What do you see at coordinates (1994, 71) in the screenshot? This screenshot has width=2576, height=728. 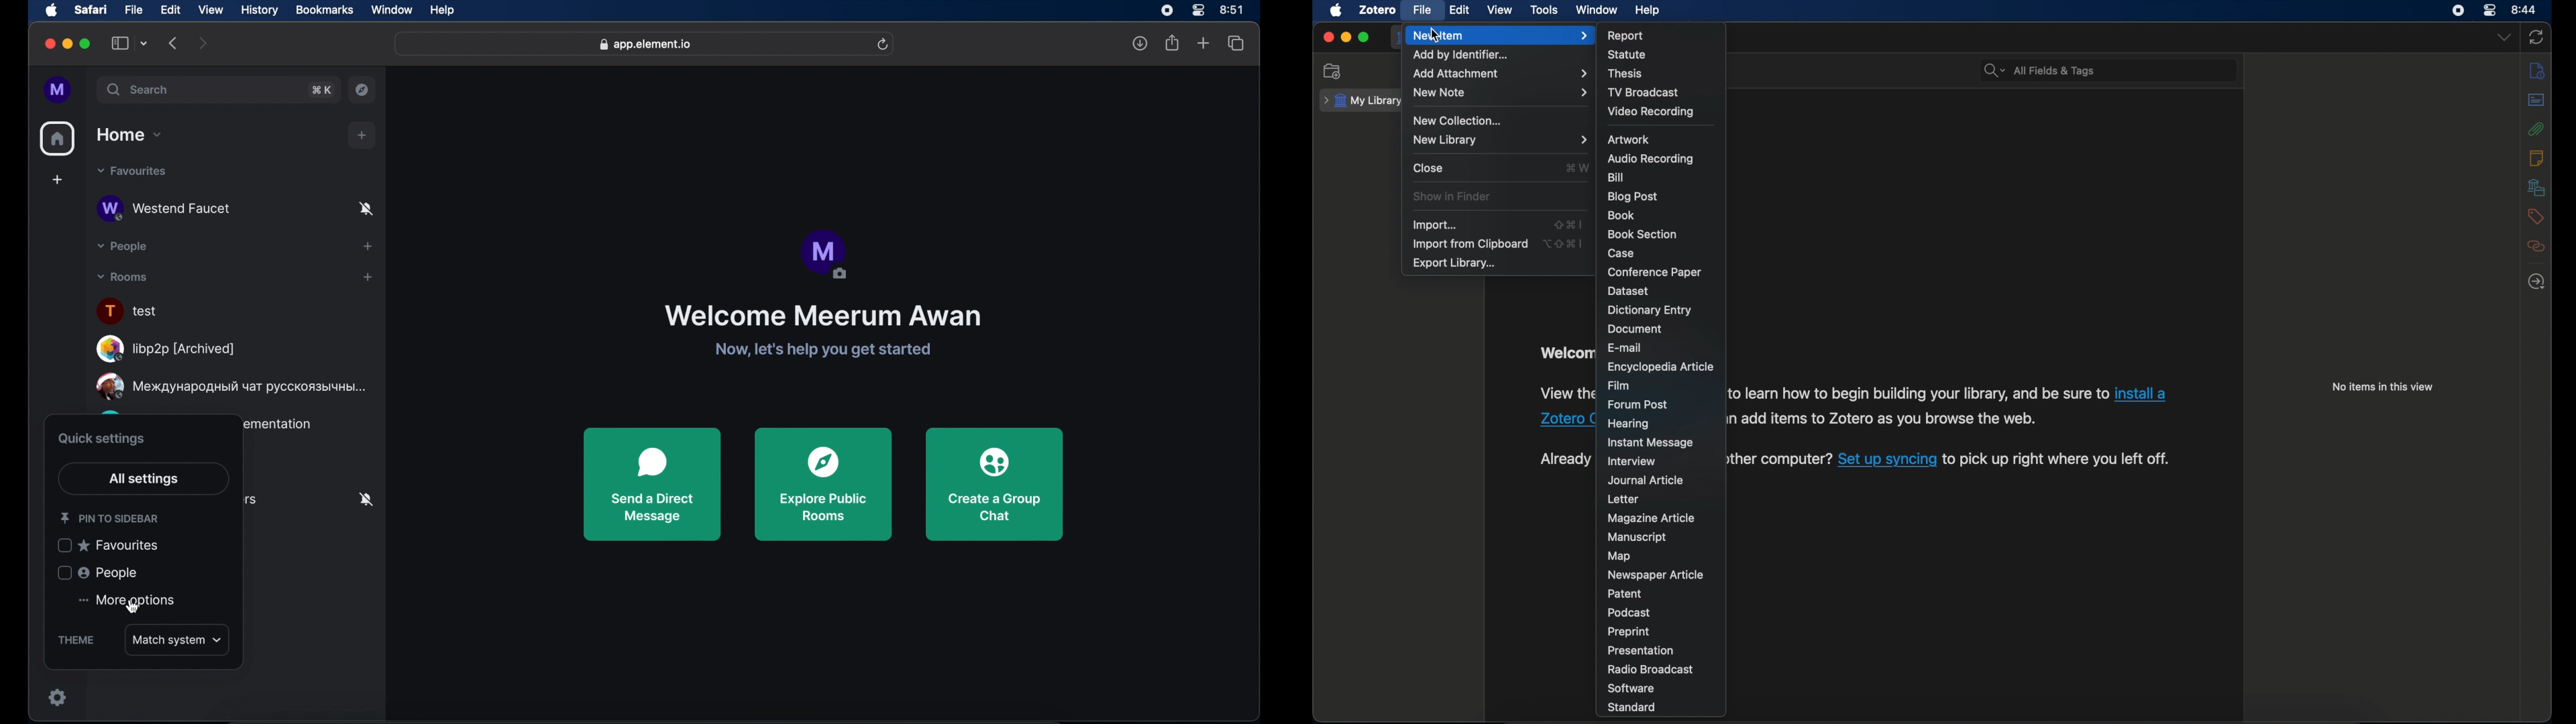 I see `search dropdown` at bounding box center [1994, 71].